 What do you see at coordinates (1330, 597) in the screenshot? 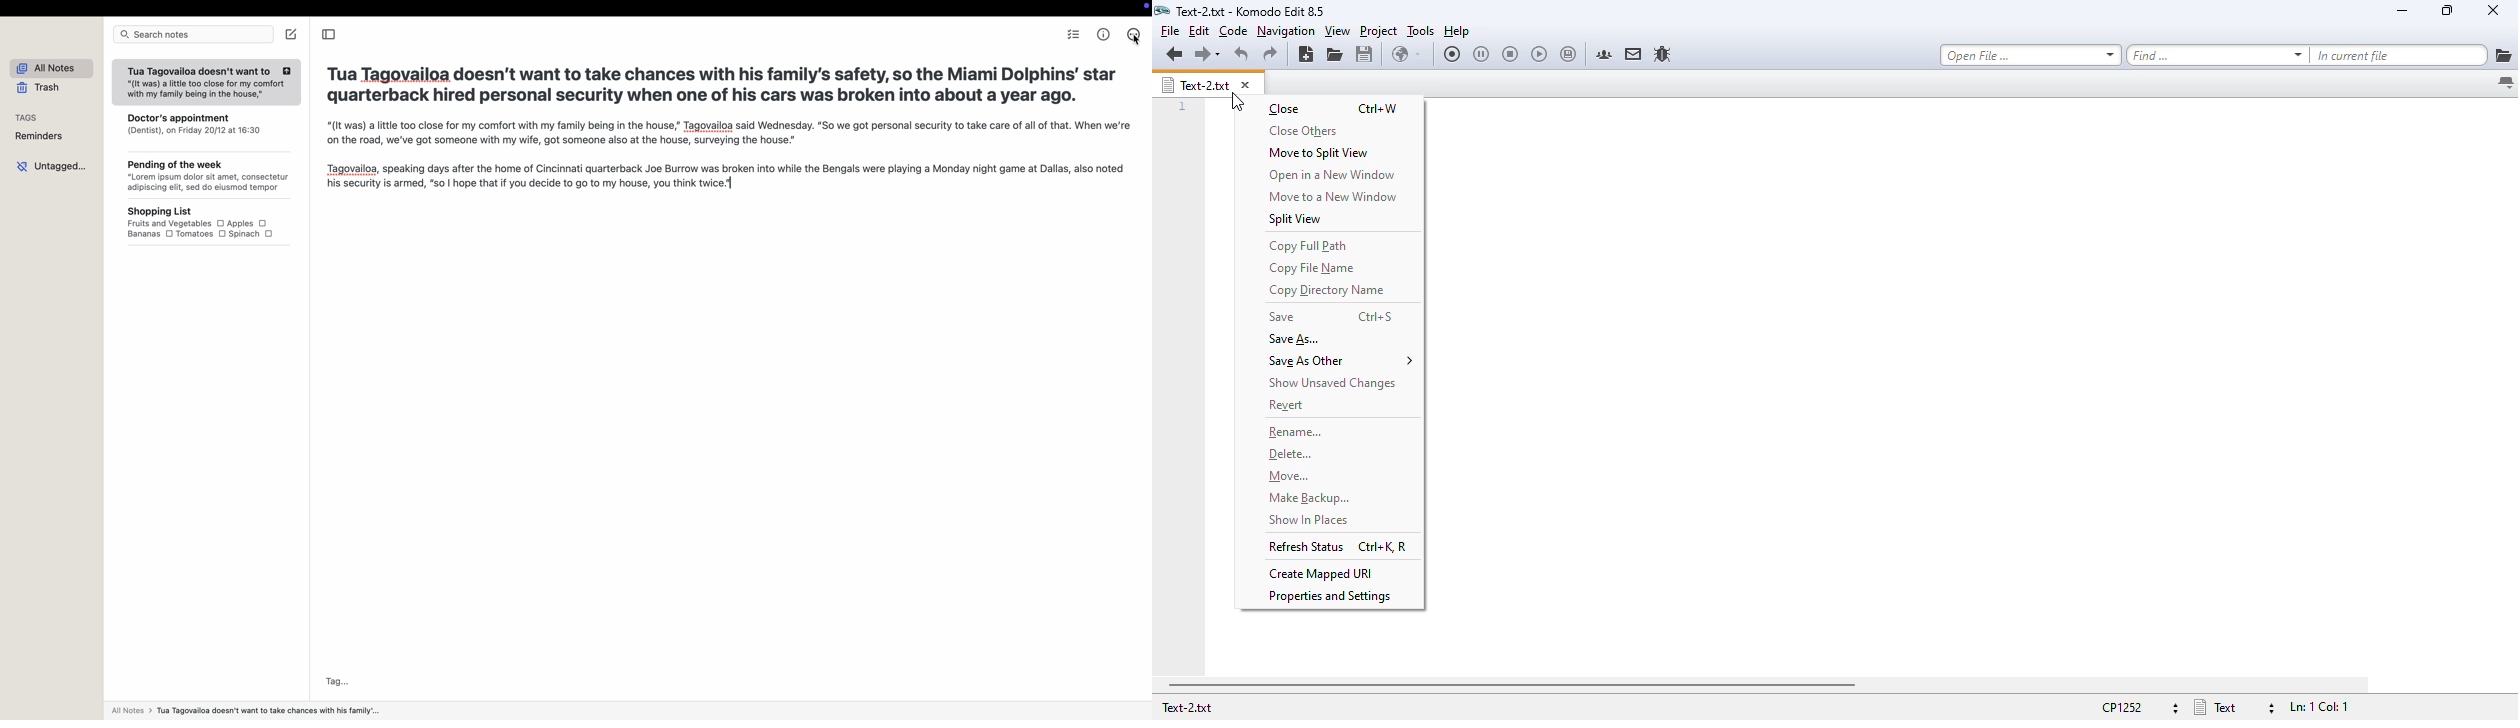
I see `properties and settings` at bounding box center [1330, 597].